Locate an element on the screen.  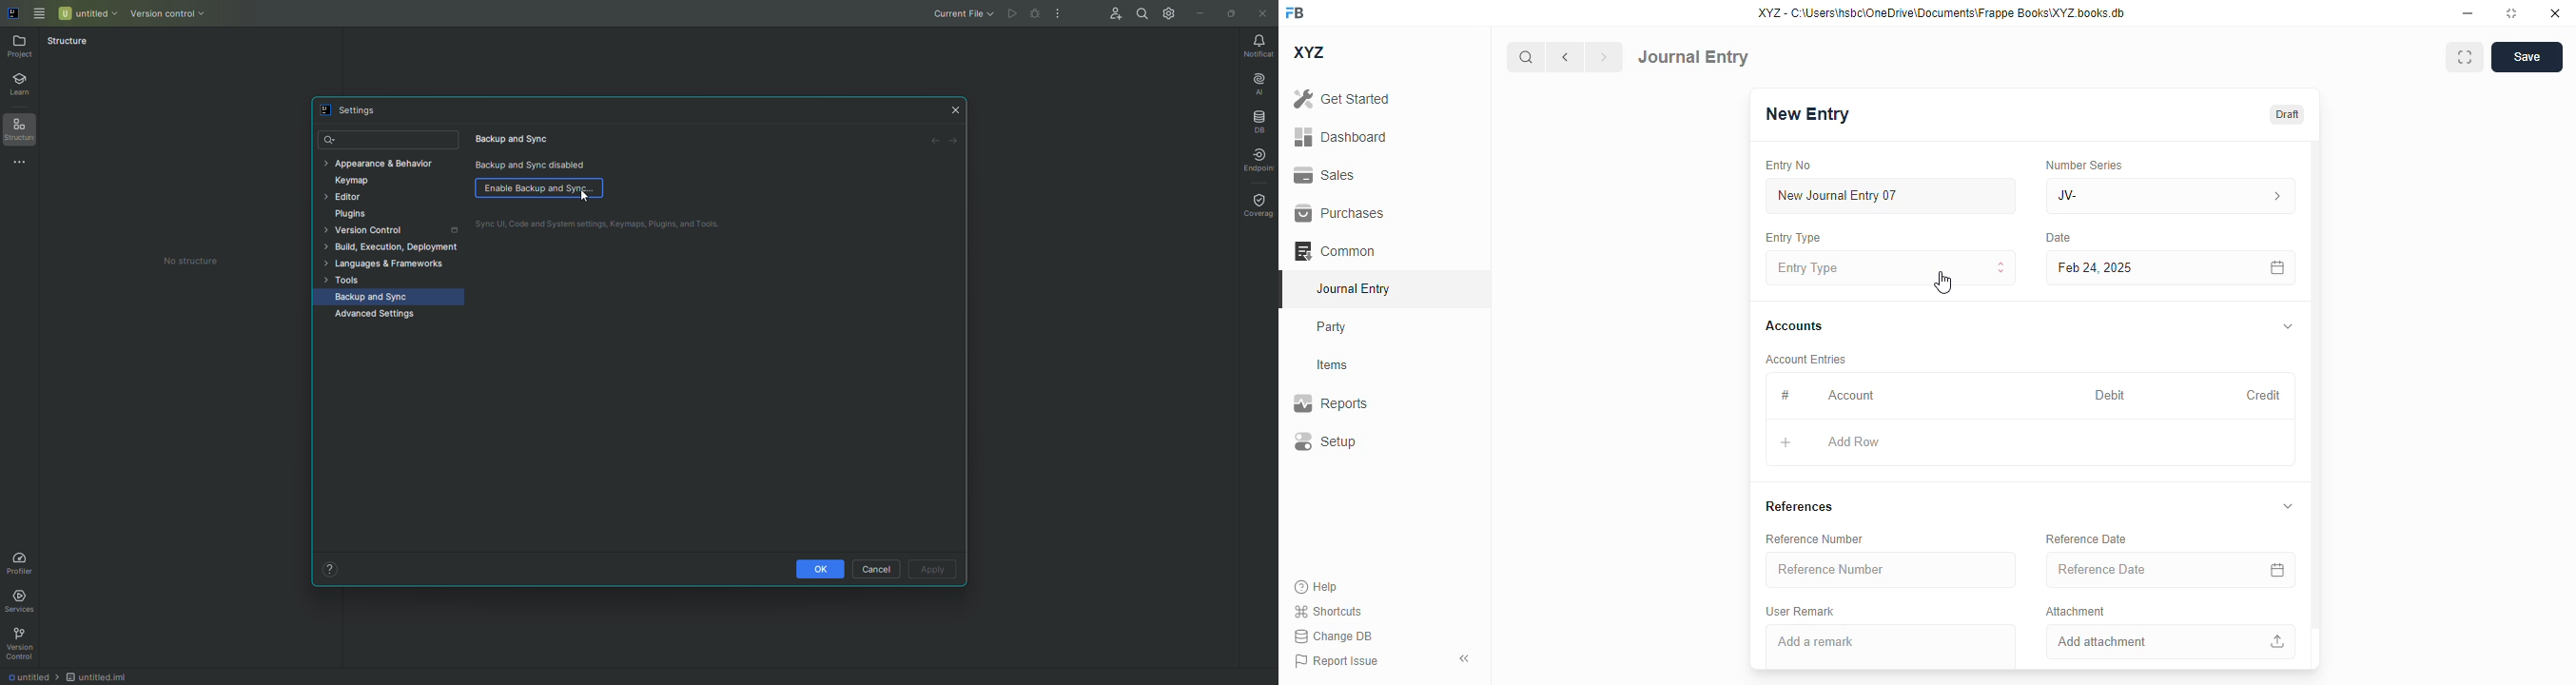
calendar icon is located at coordinates (2276, 570).